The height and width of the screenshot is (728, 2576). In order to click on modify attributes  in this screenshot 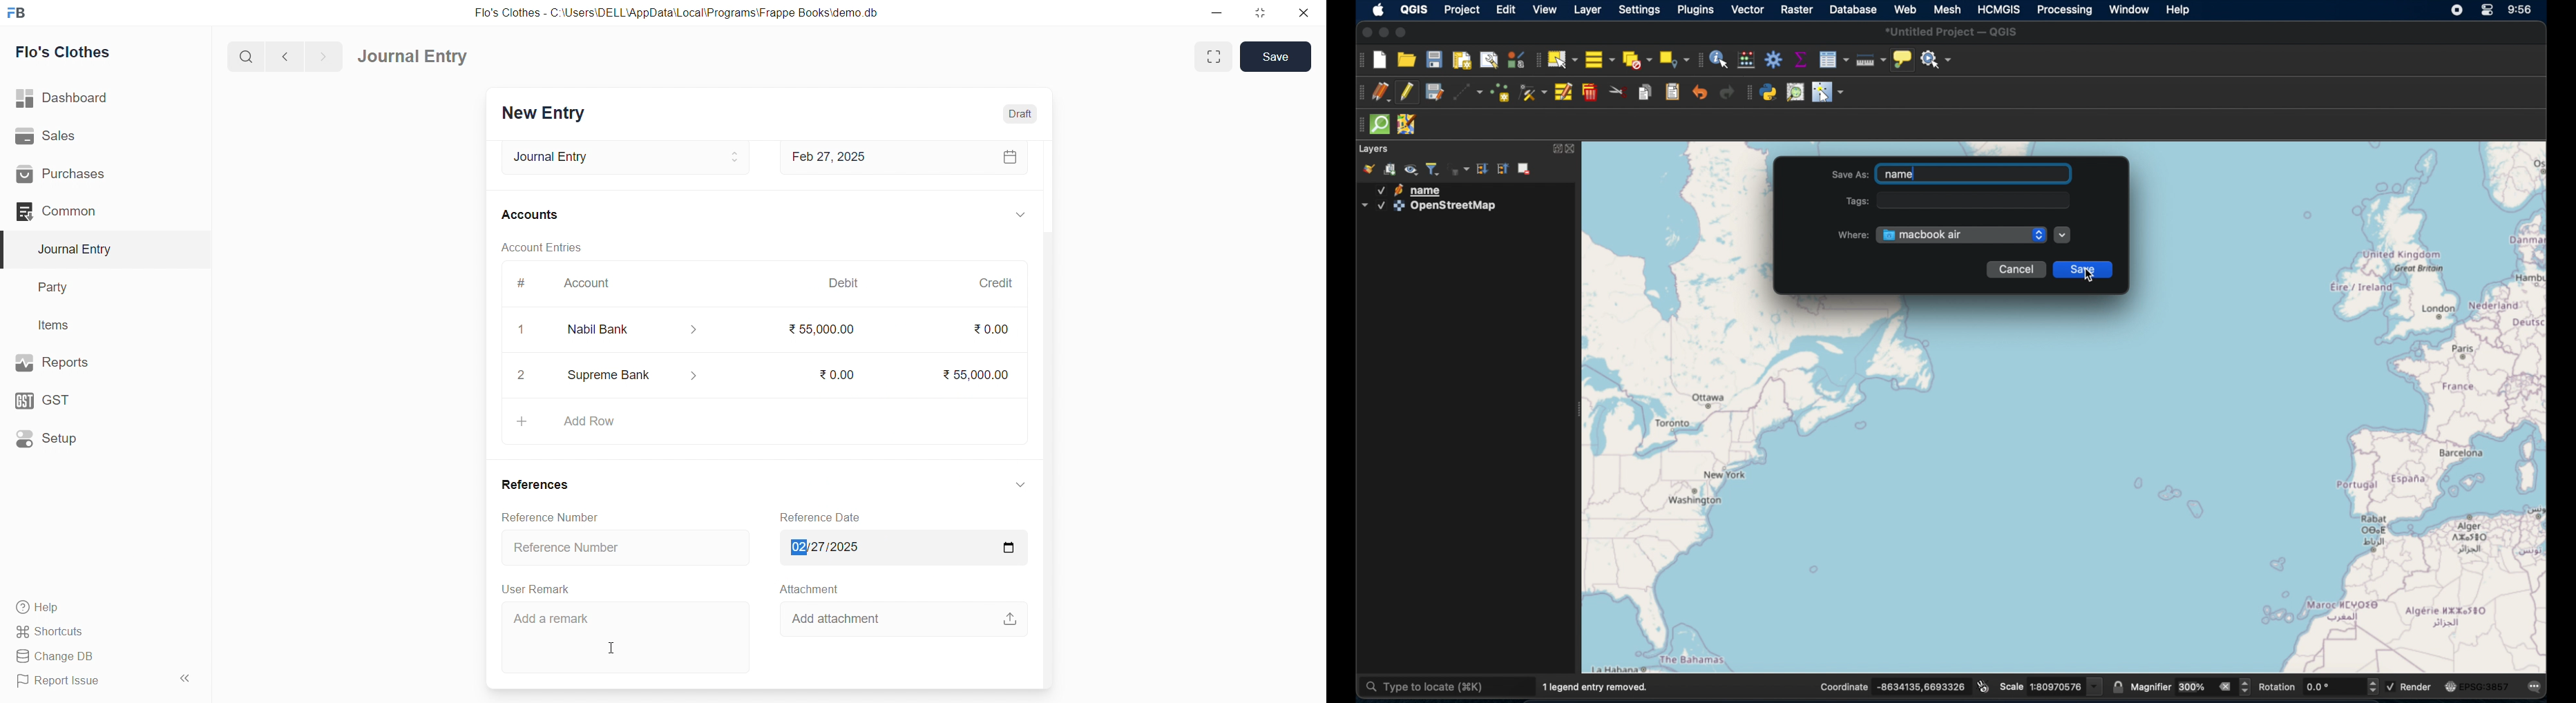, I will do `click(1562, 92)`.